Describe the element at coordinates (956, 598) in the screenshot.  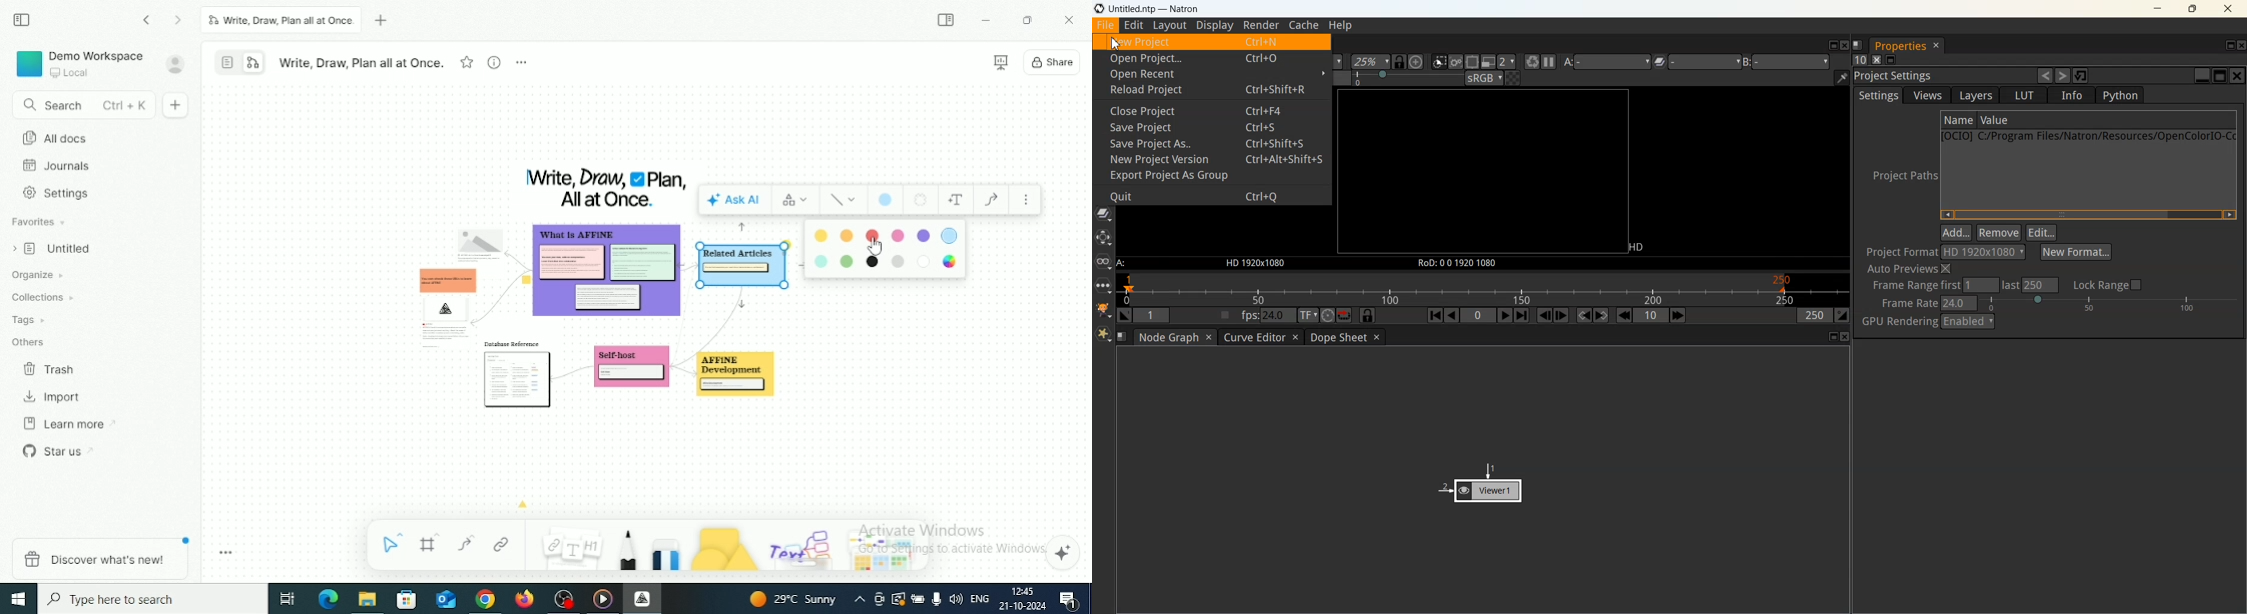
I see `Speakers` at that location.